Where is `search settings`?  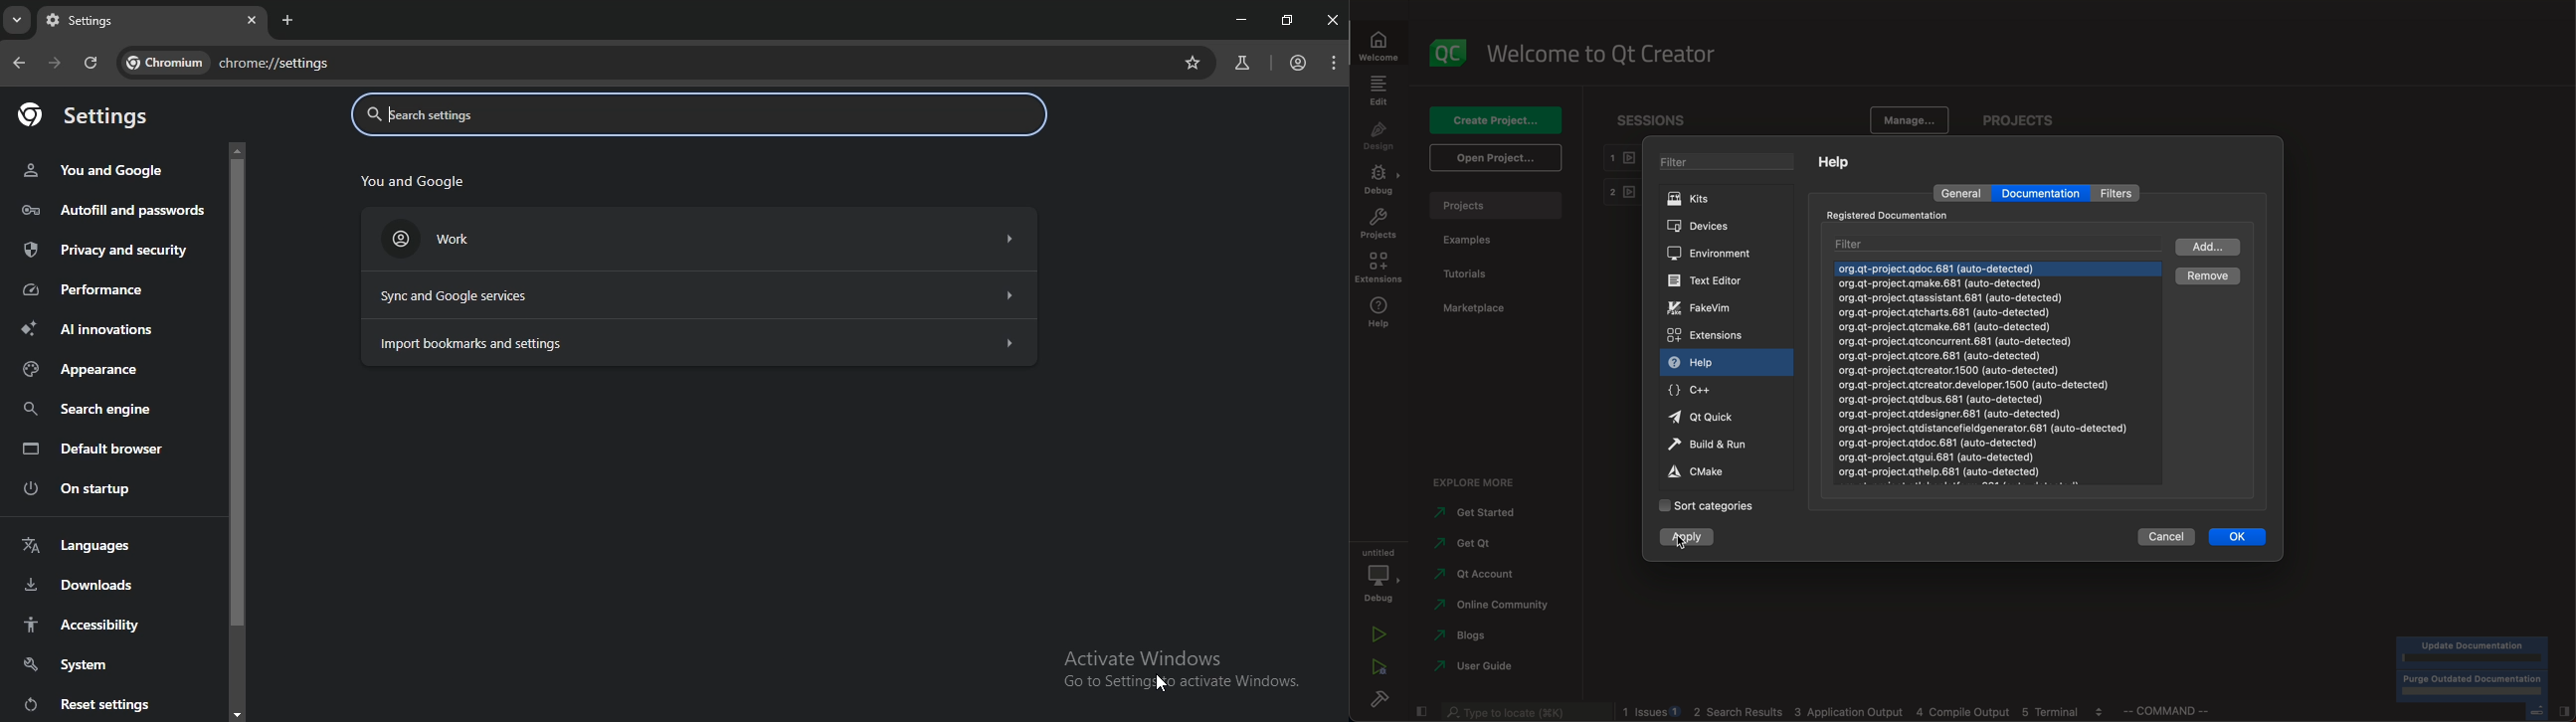
search settings is located at coordinates (692, 117).